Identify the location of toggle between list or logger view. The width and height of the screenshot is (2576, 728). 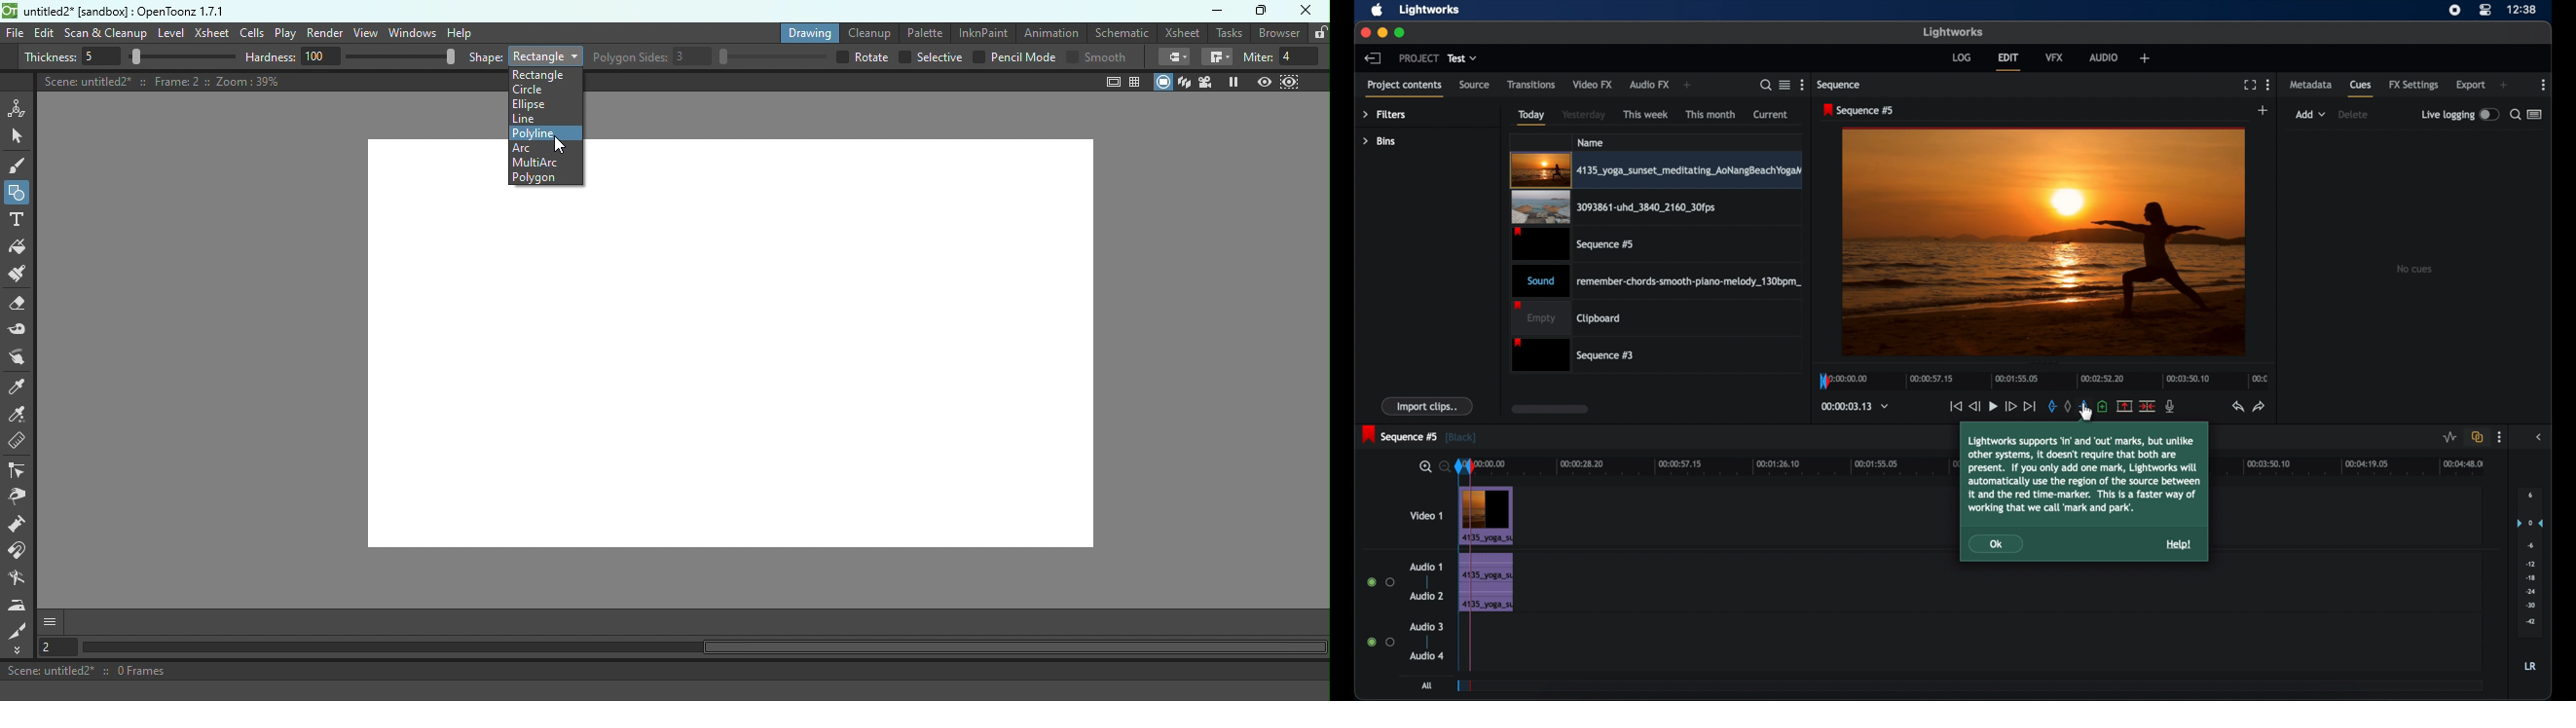
(2534, 114).